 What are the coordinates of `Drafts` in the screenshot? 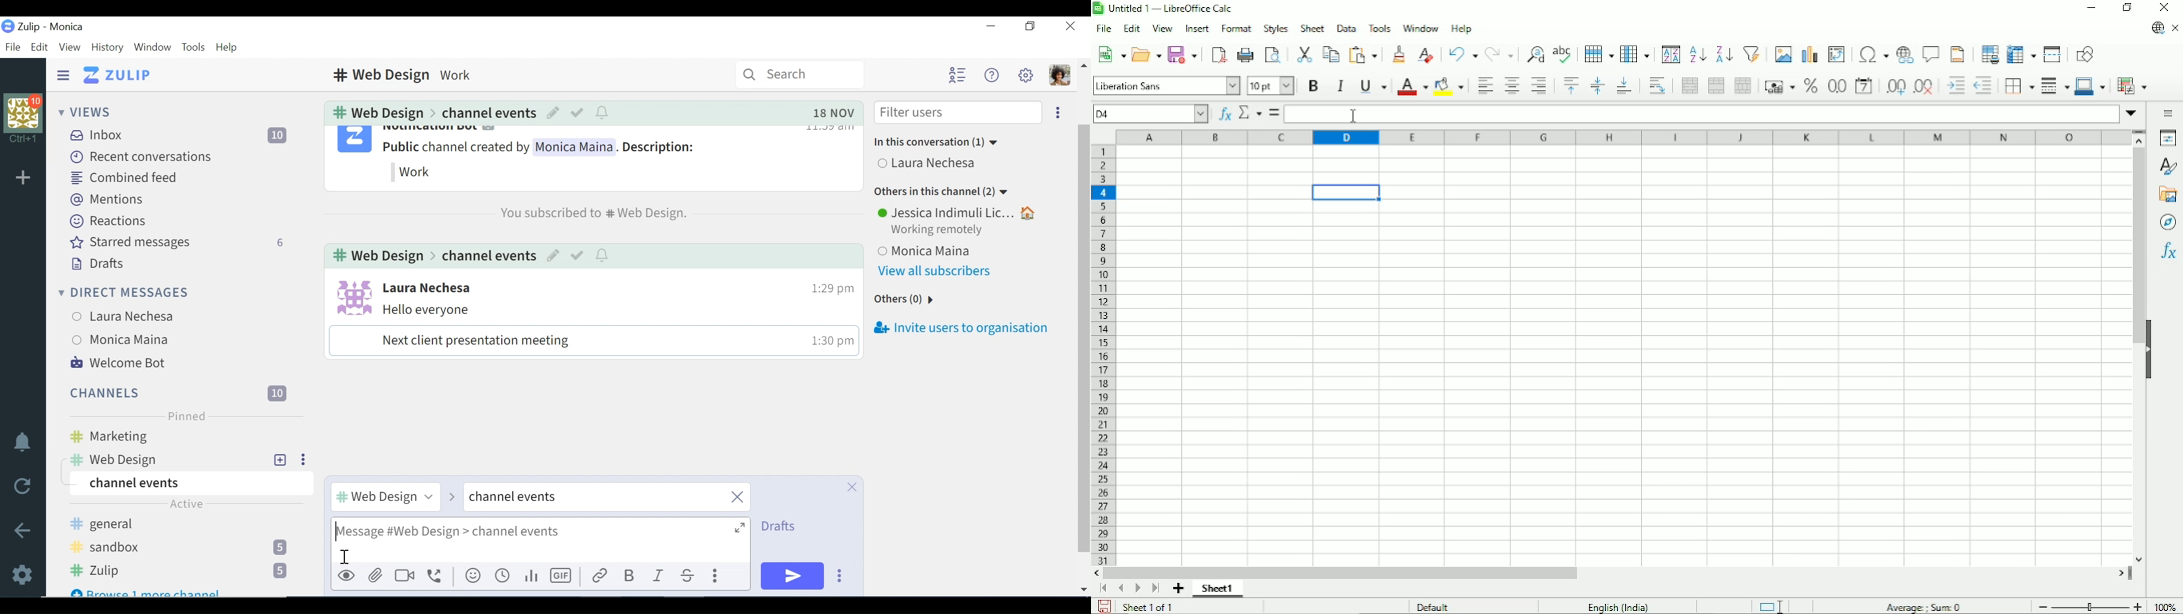 It's located at (96, 263).